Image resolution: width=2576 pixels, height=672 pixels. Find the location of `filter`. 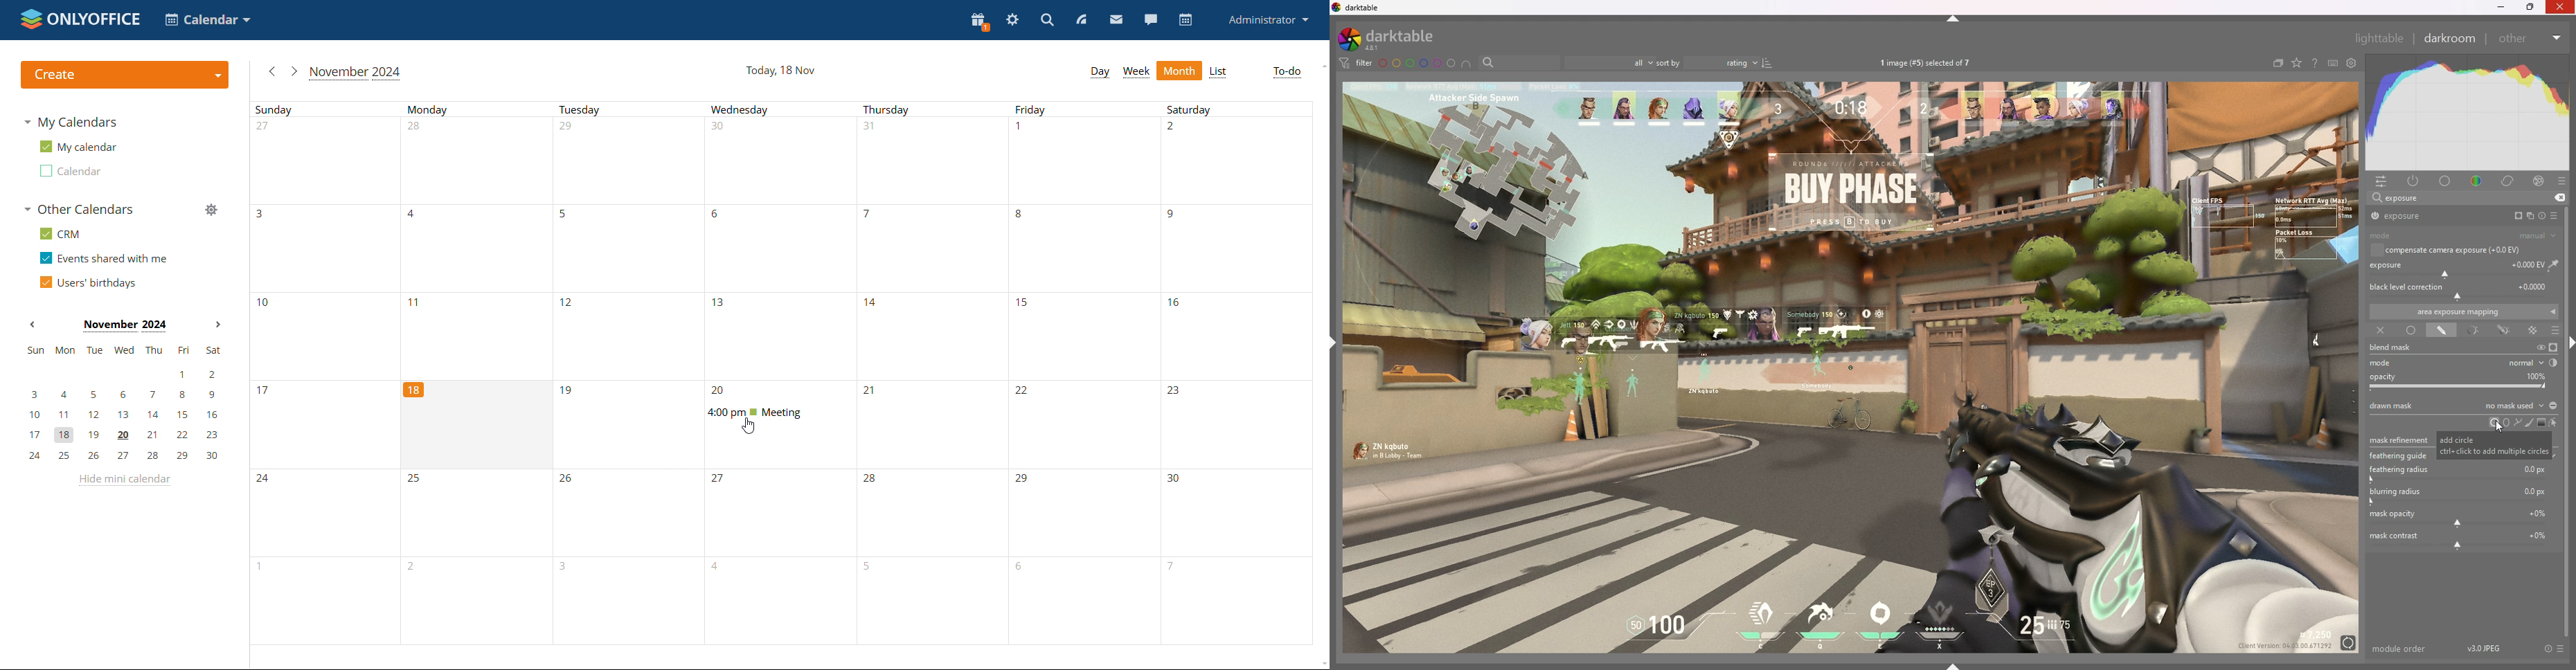

filter is located at coordinates (1357, 63).